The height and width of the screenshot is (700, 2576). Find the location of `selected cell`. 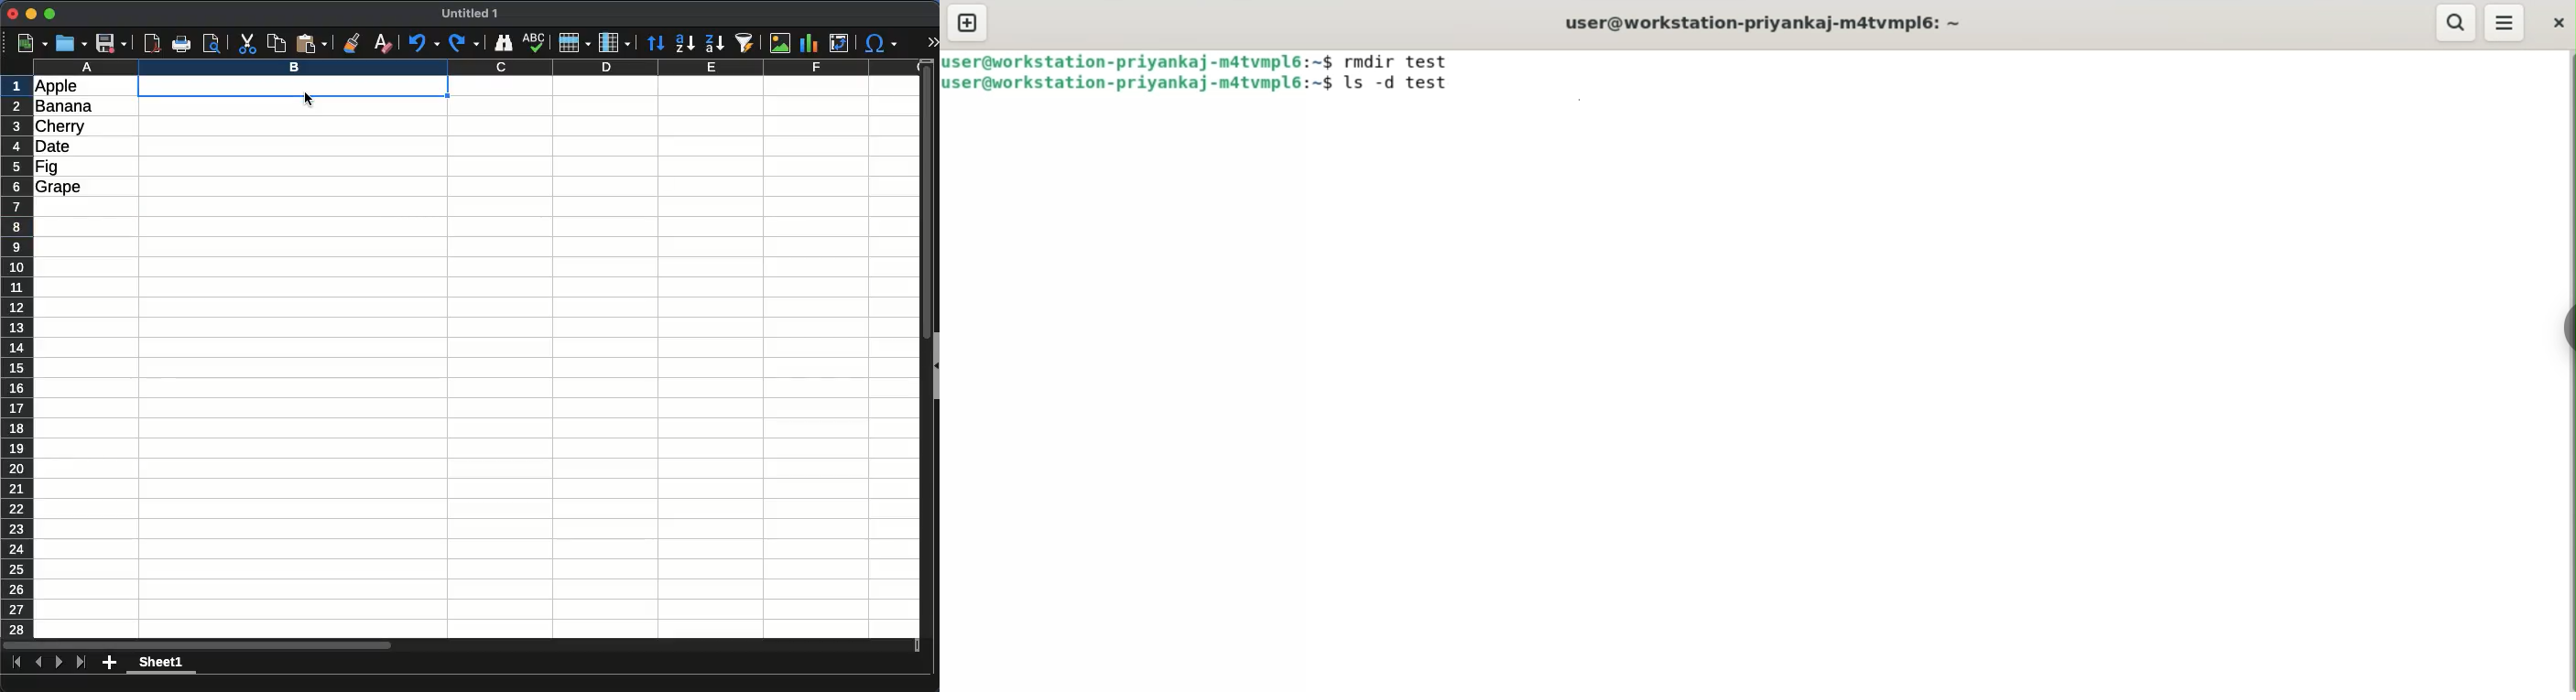

selected cell is located at coordinates (293, 86).